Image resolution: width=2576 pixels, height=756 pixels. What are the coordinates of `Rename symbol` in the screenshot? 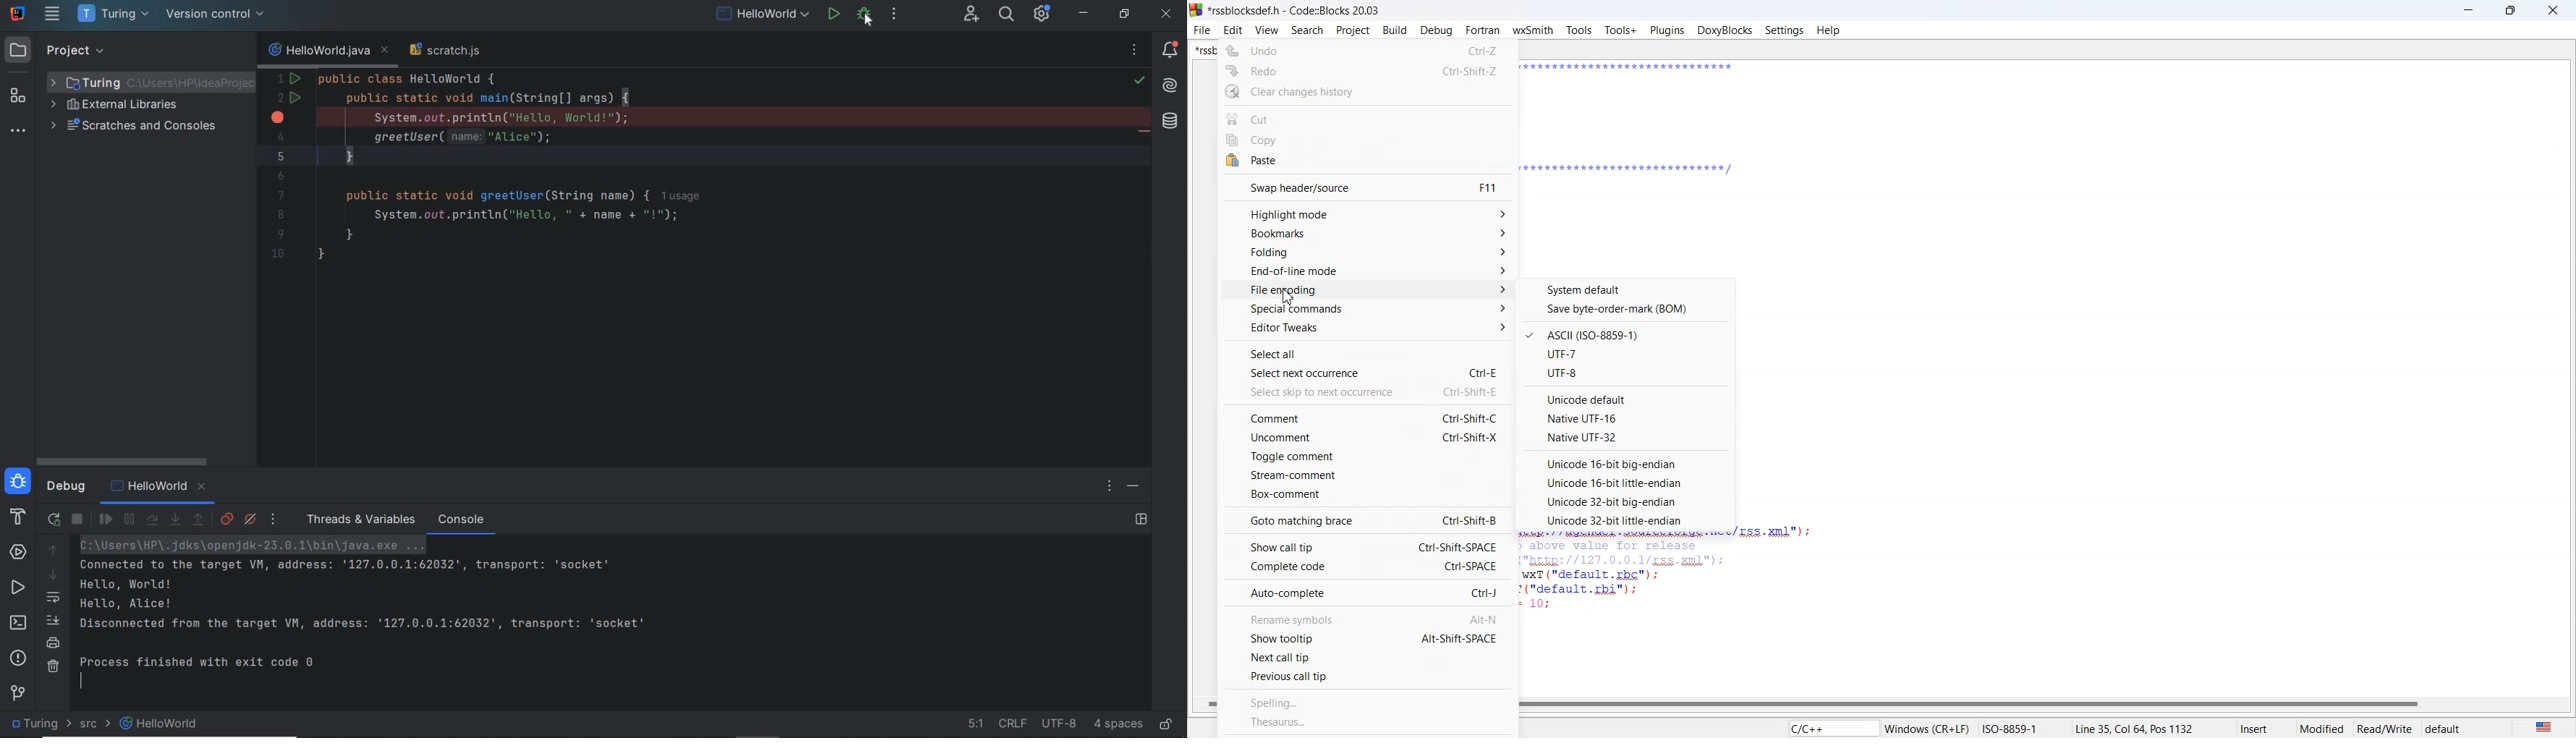 It's located at (1367, 619).